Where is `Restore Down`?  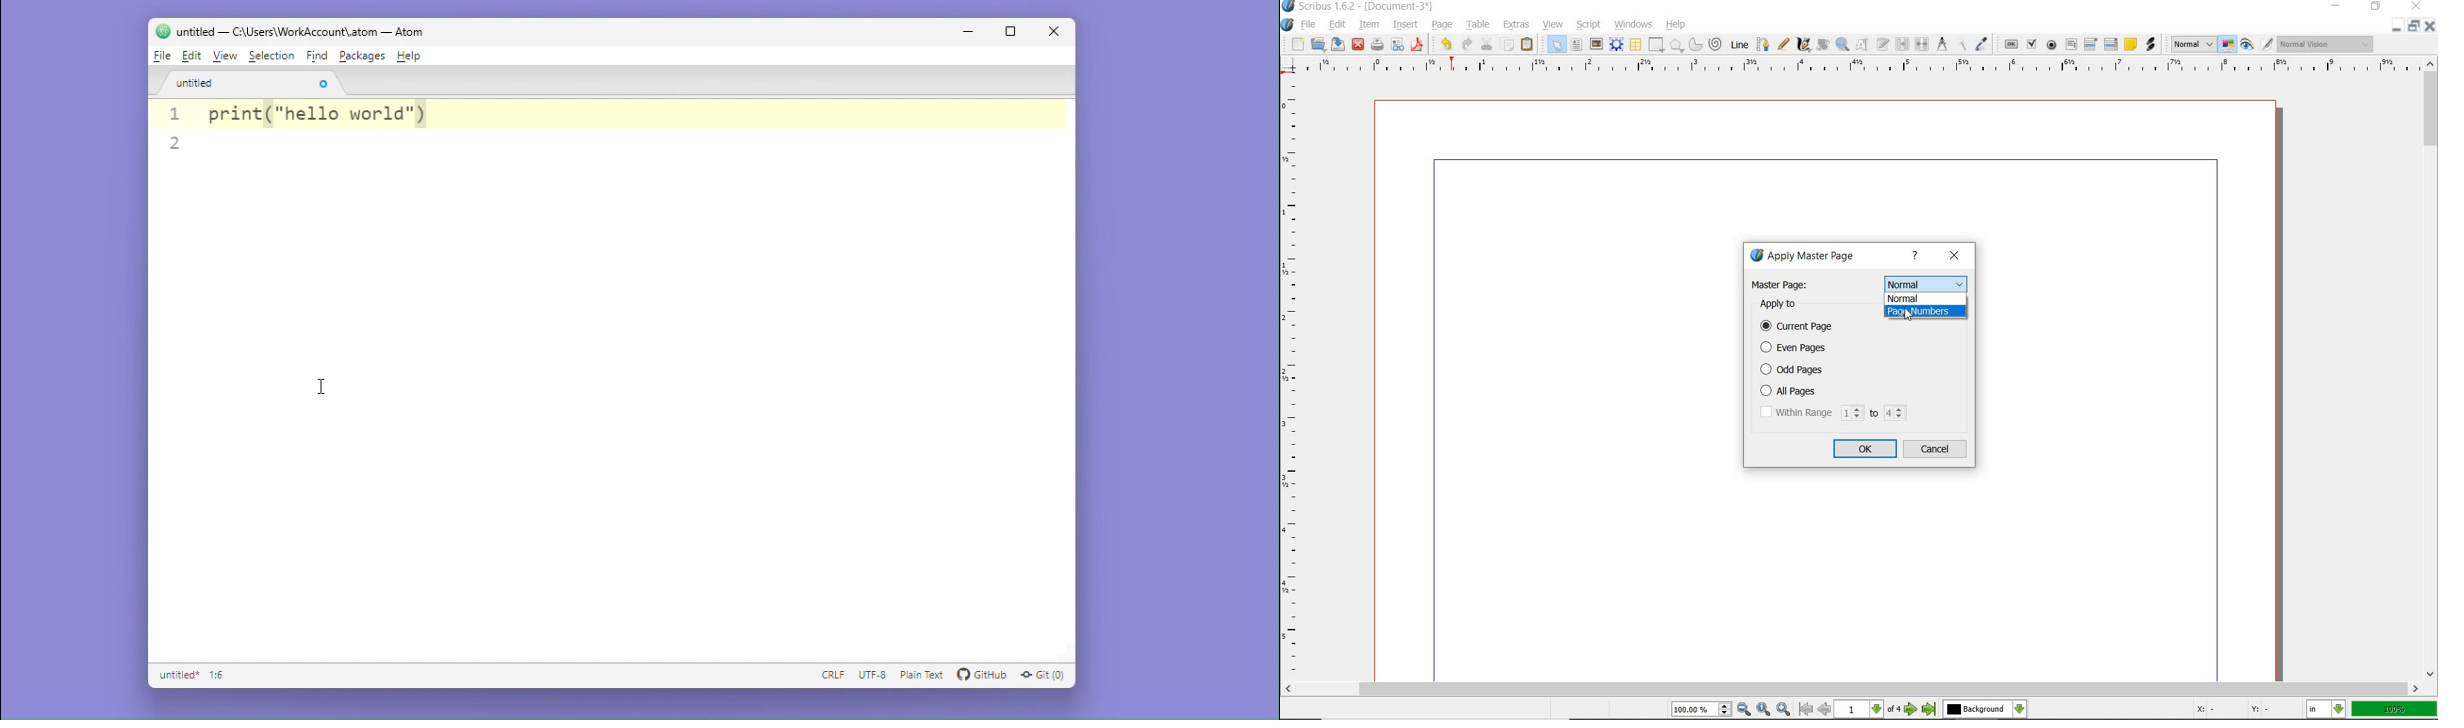
Restore Down is located at coordinates (2397, 28).